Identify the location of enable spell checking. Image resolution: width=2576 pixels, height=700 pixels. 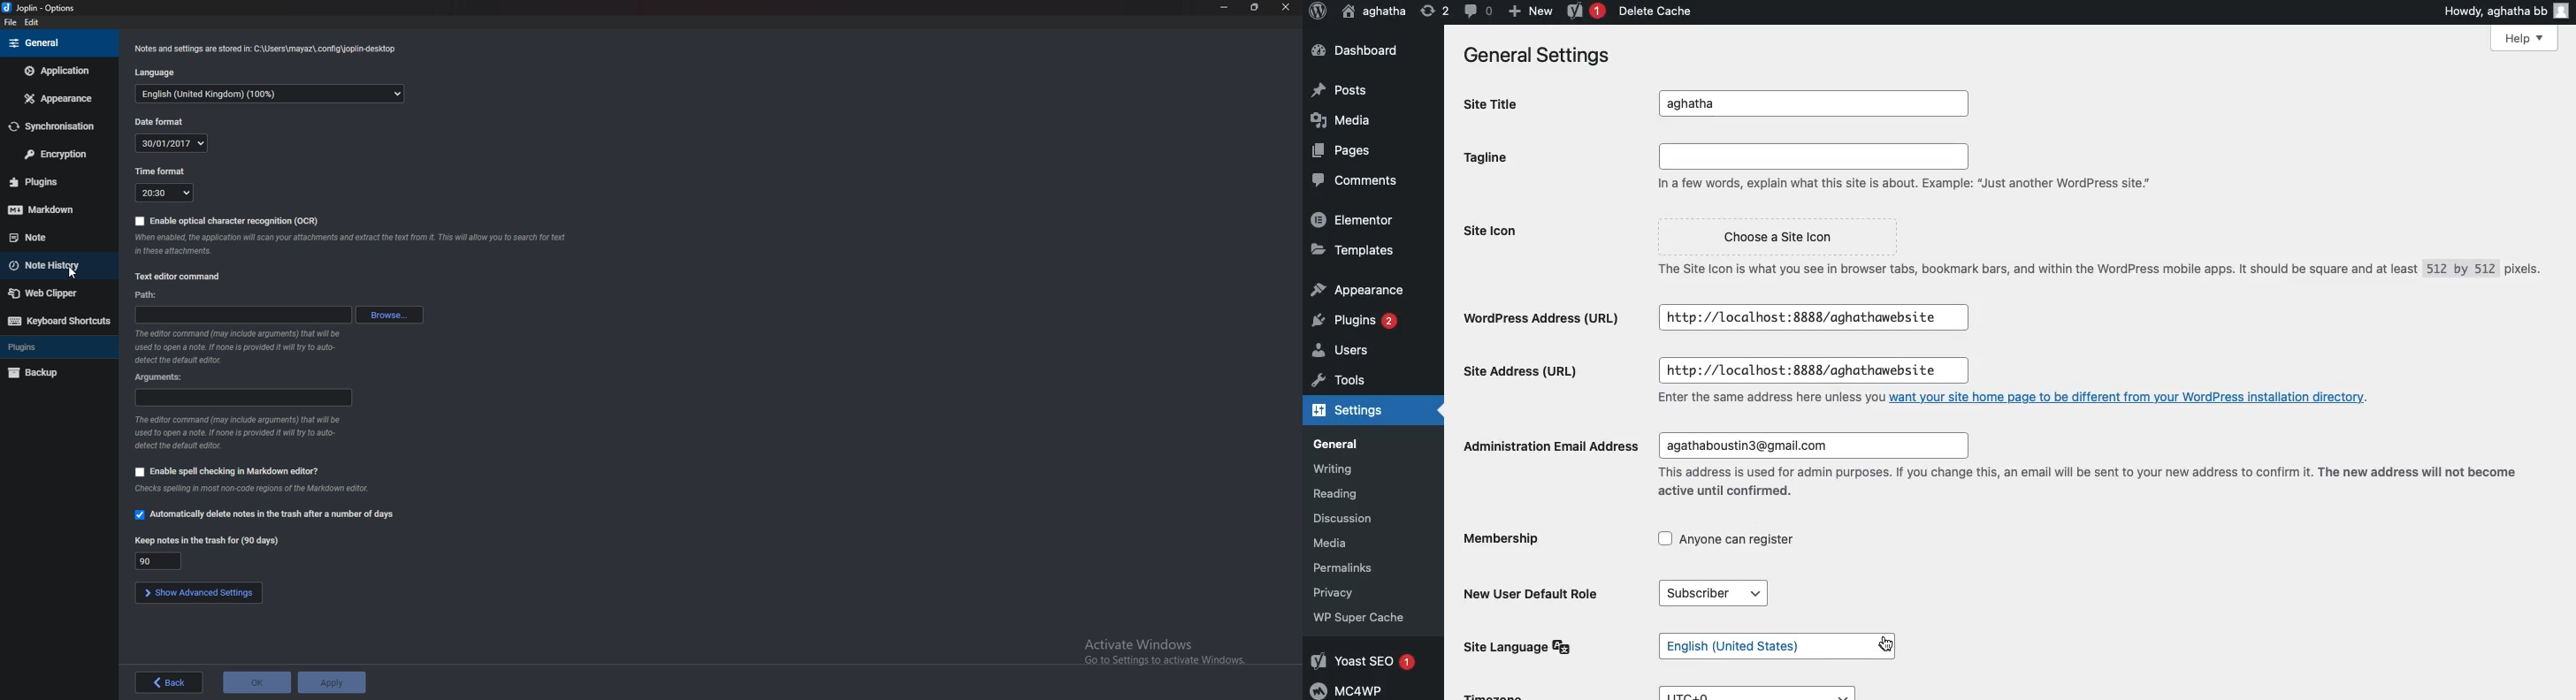
(238, 471).